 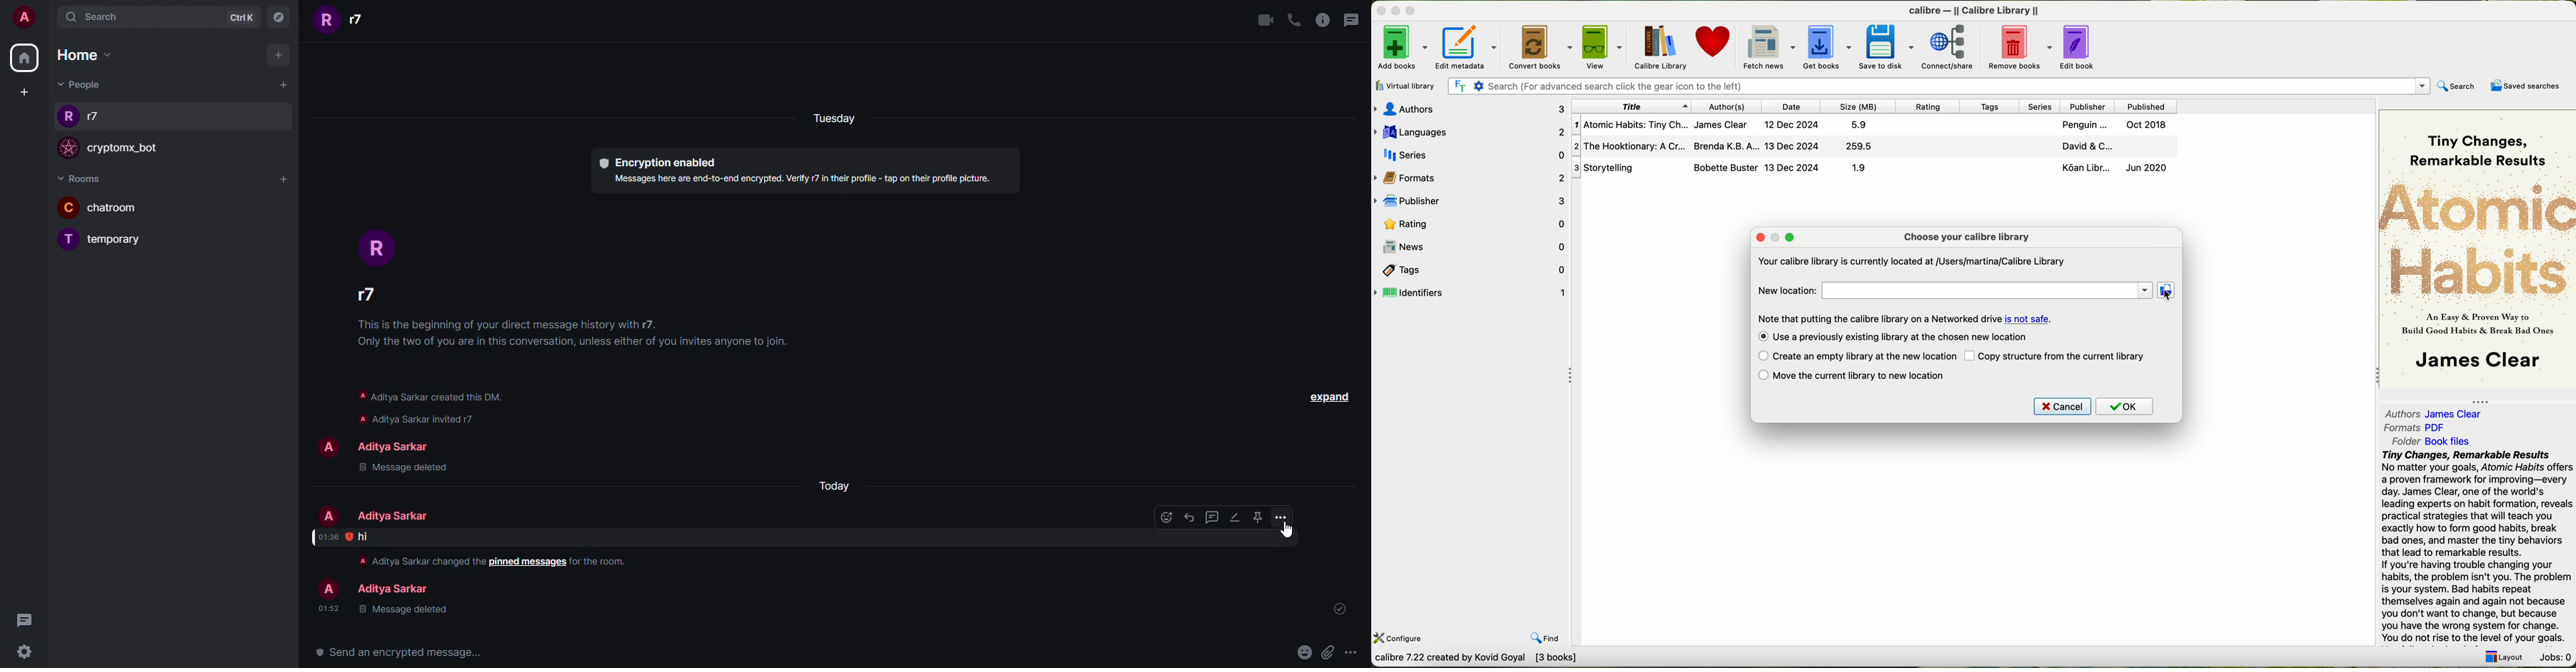 I want to click on minimize, so click(x=1776, y=237).